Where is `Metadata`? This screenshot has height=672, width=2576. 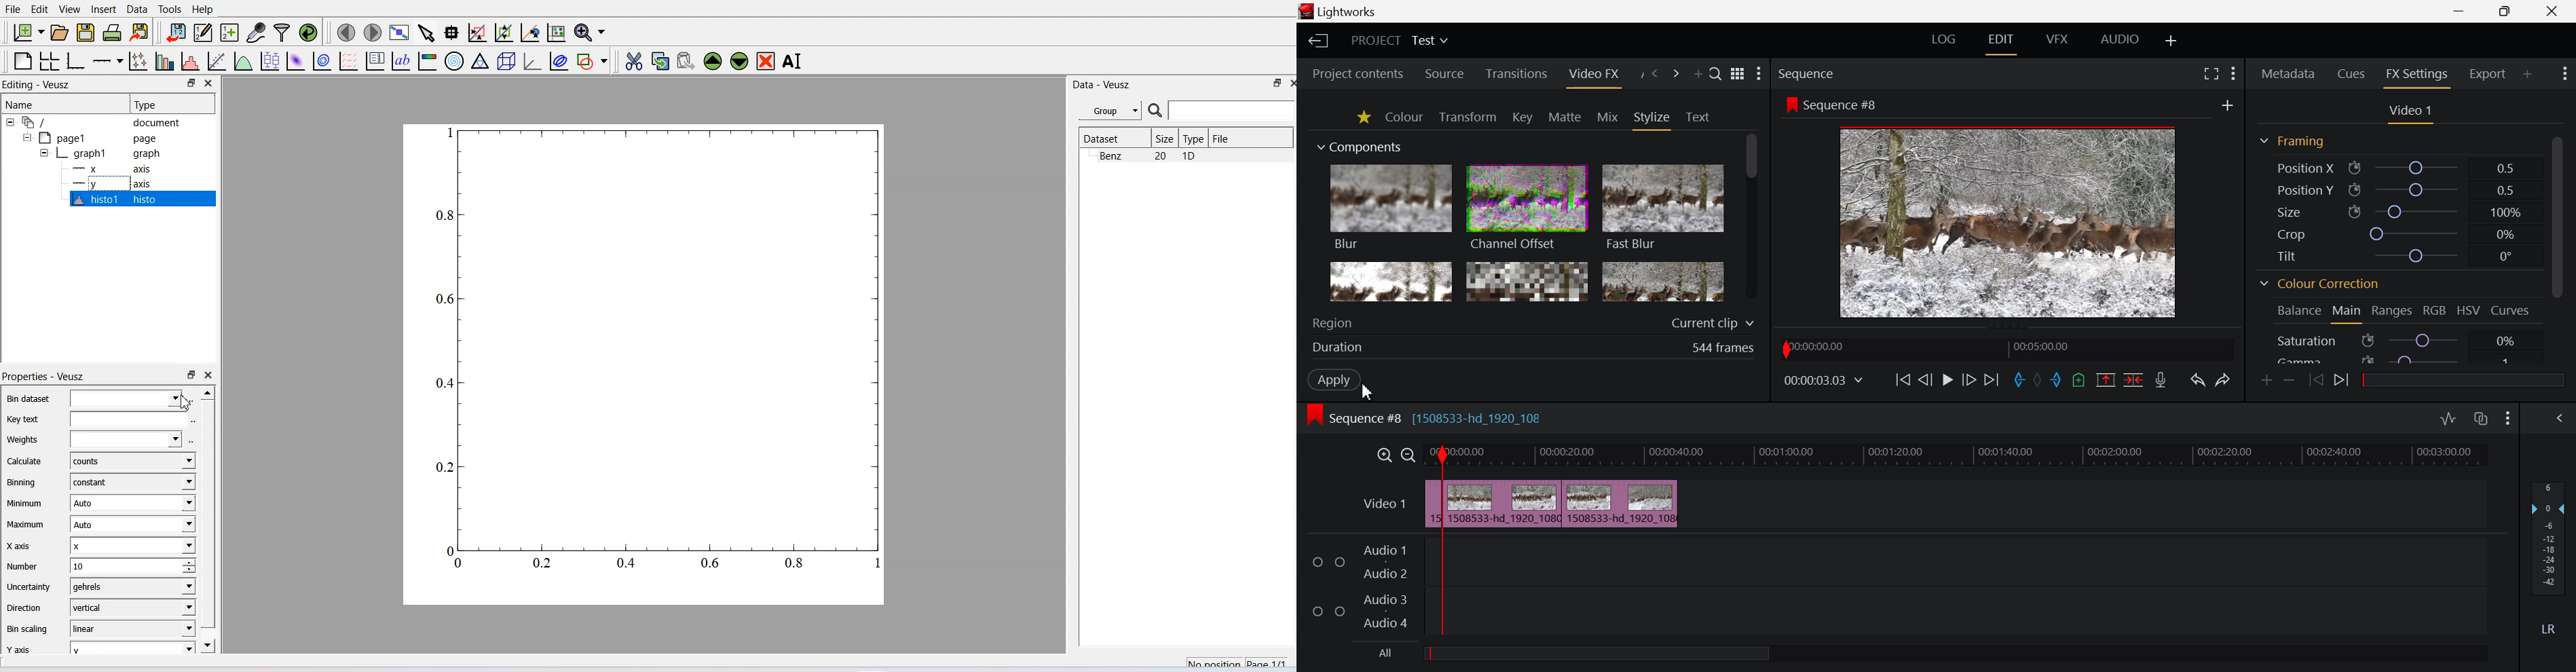 Metadata is located at coordinates (2287, 75).